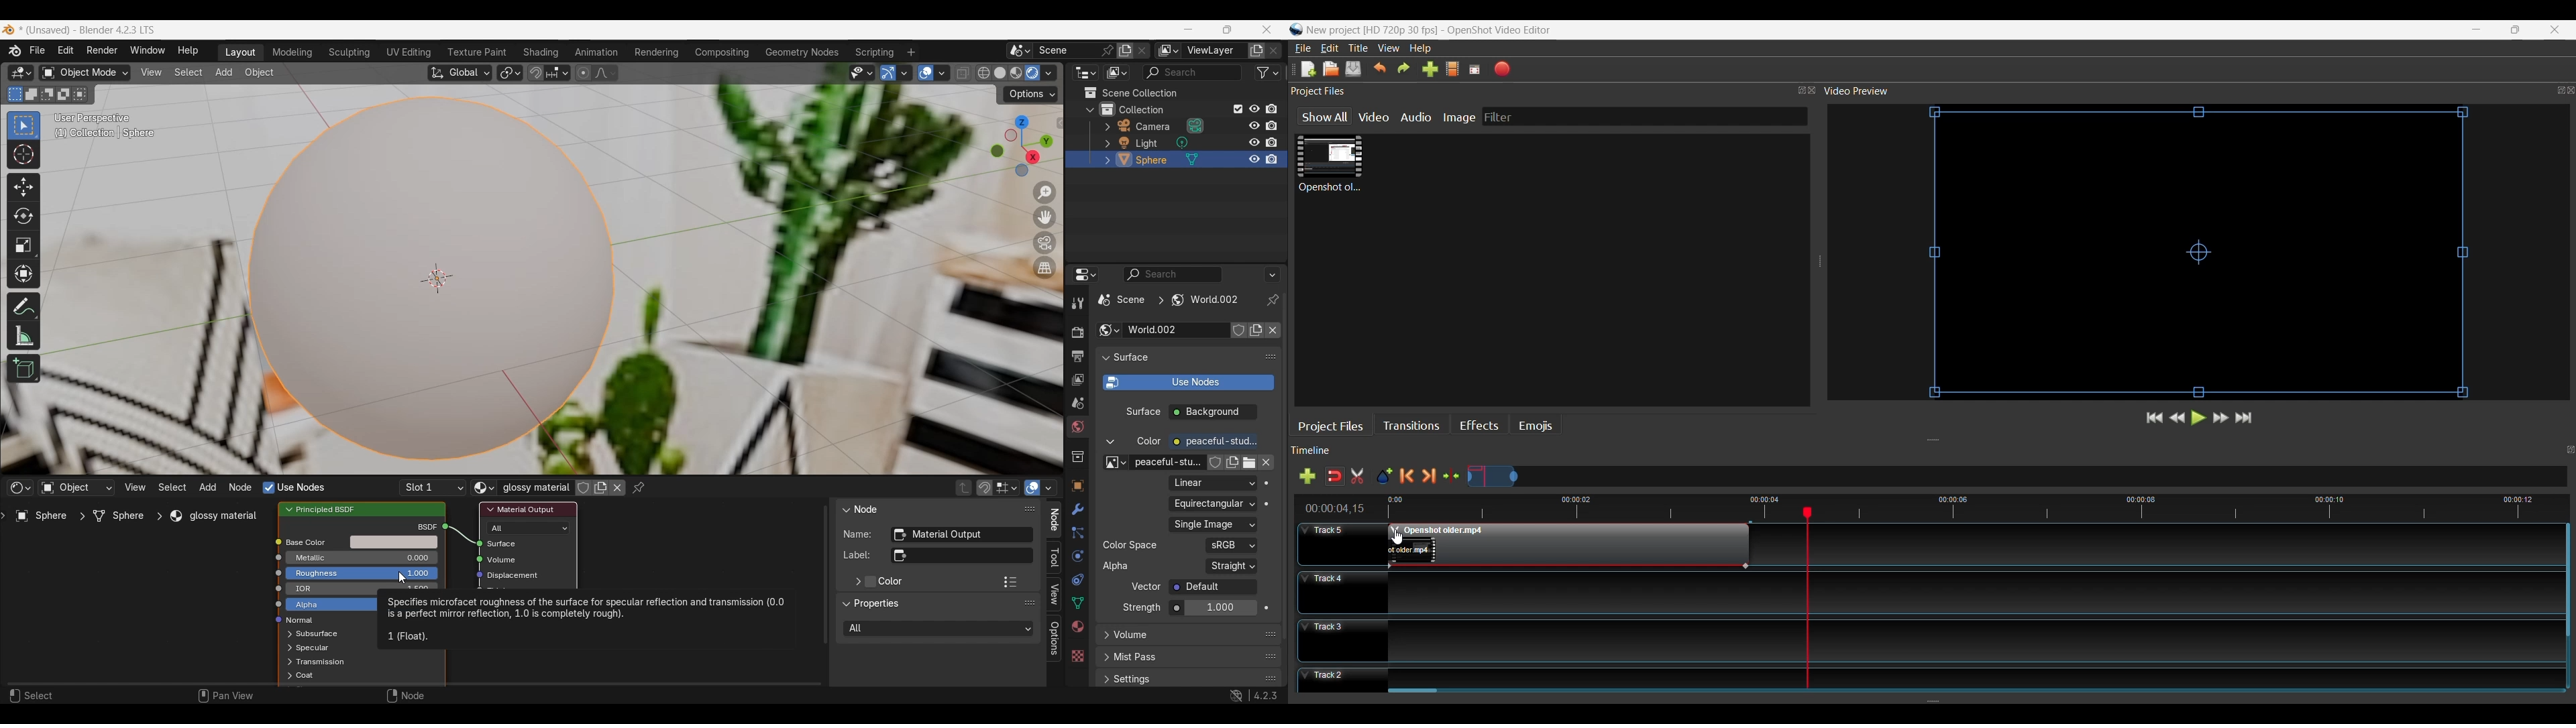 The width and height of the screenshot is (2576, 728). I want to click on Float volume, so click(1270, 634).